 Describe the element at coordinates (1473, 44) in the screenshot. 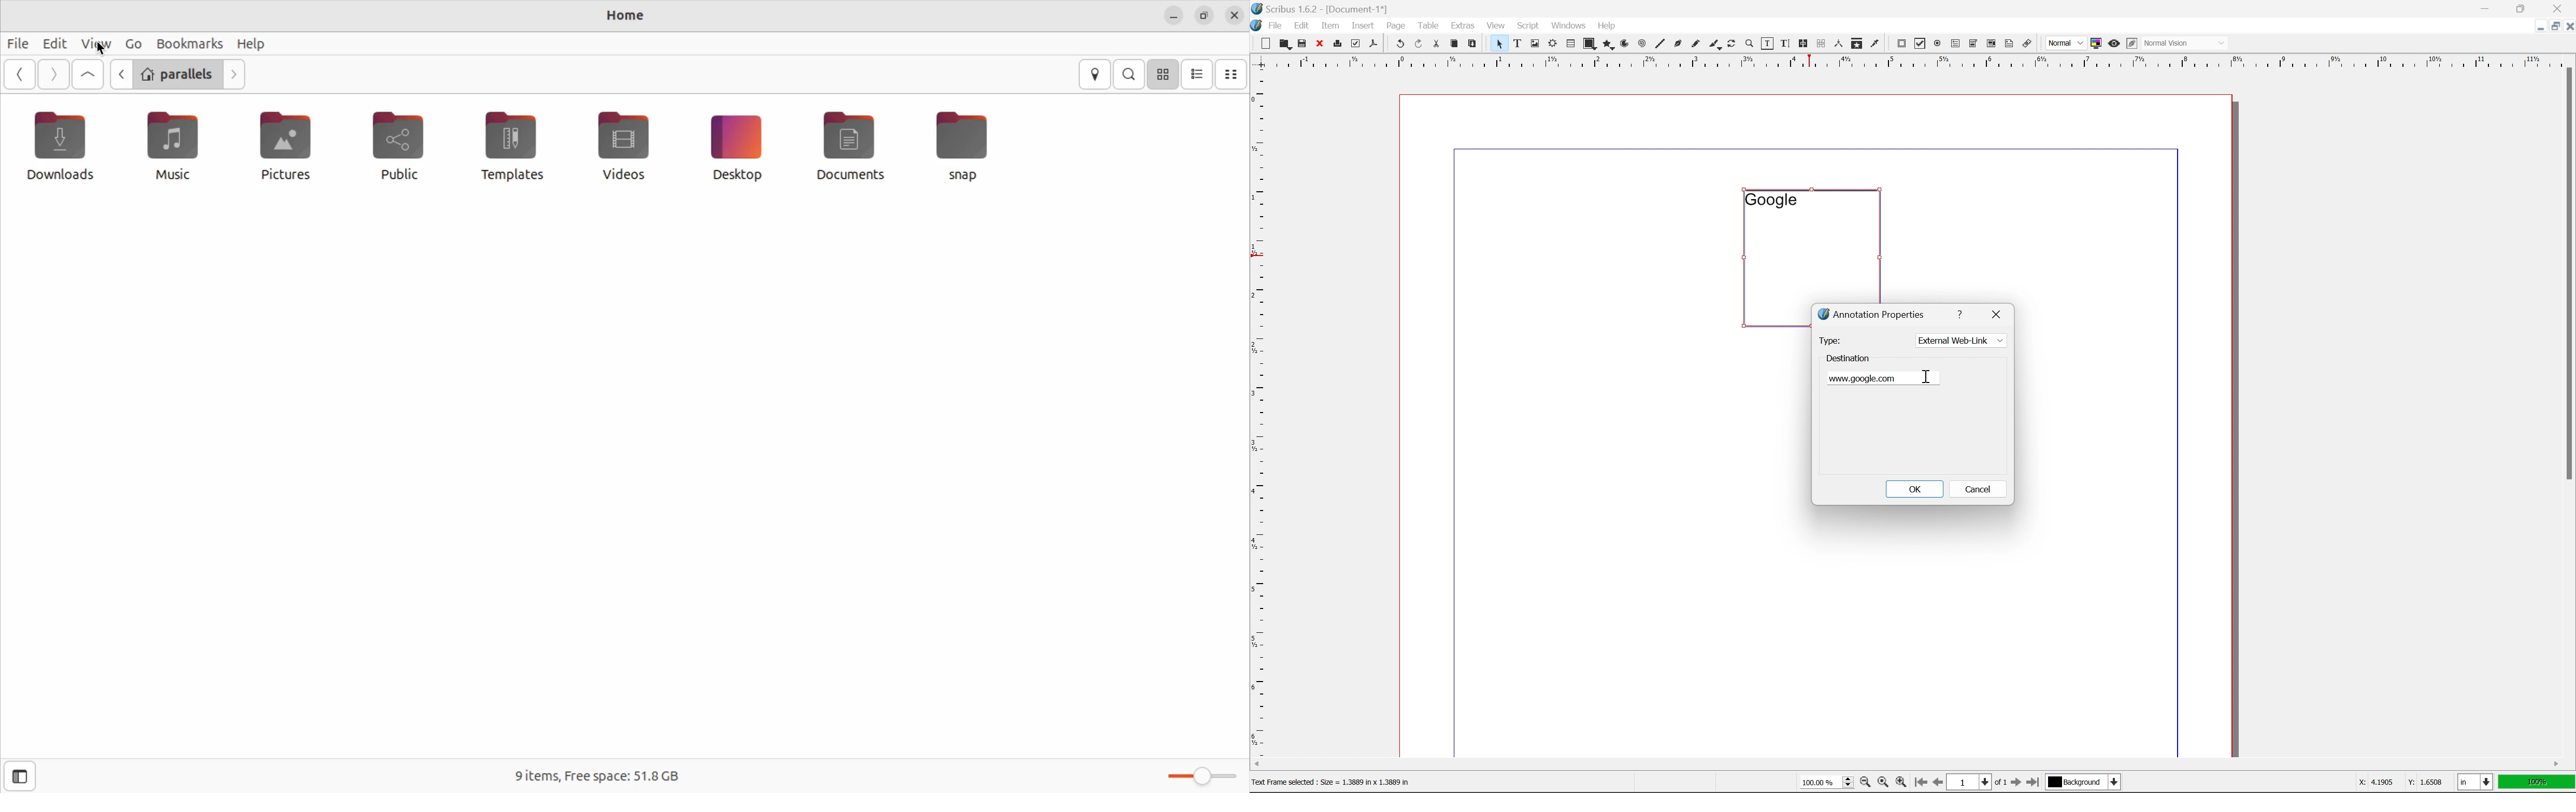

I see `paste` at that location.